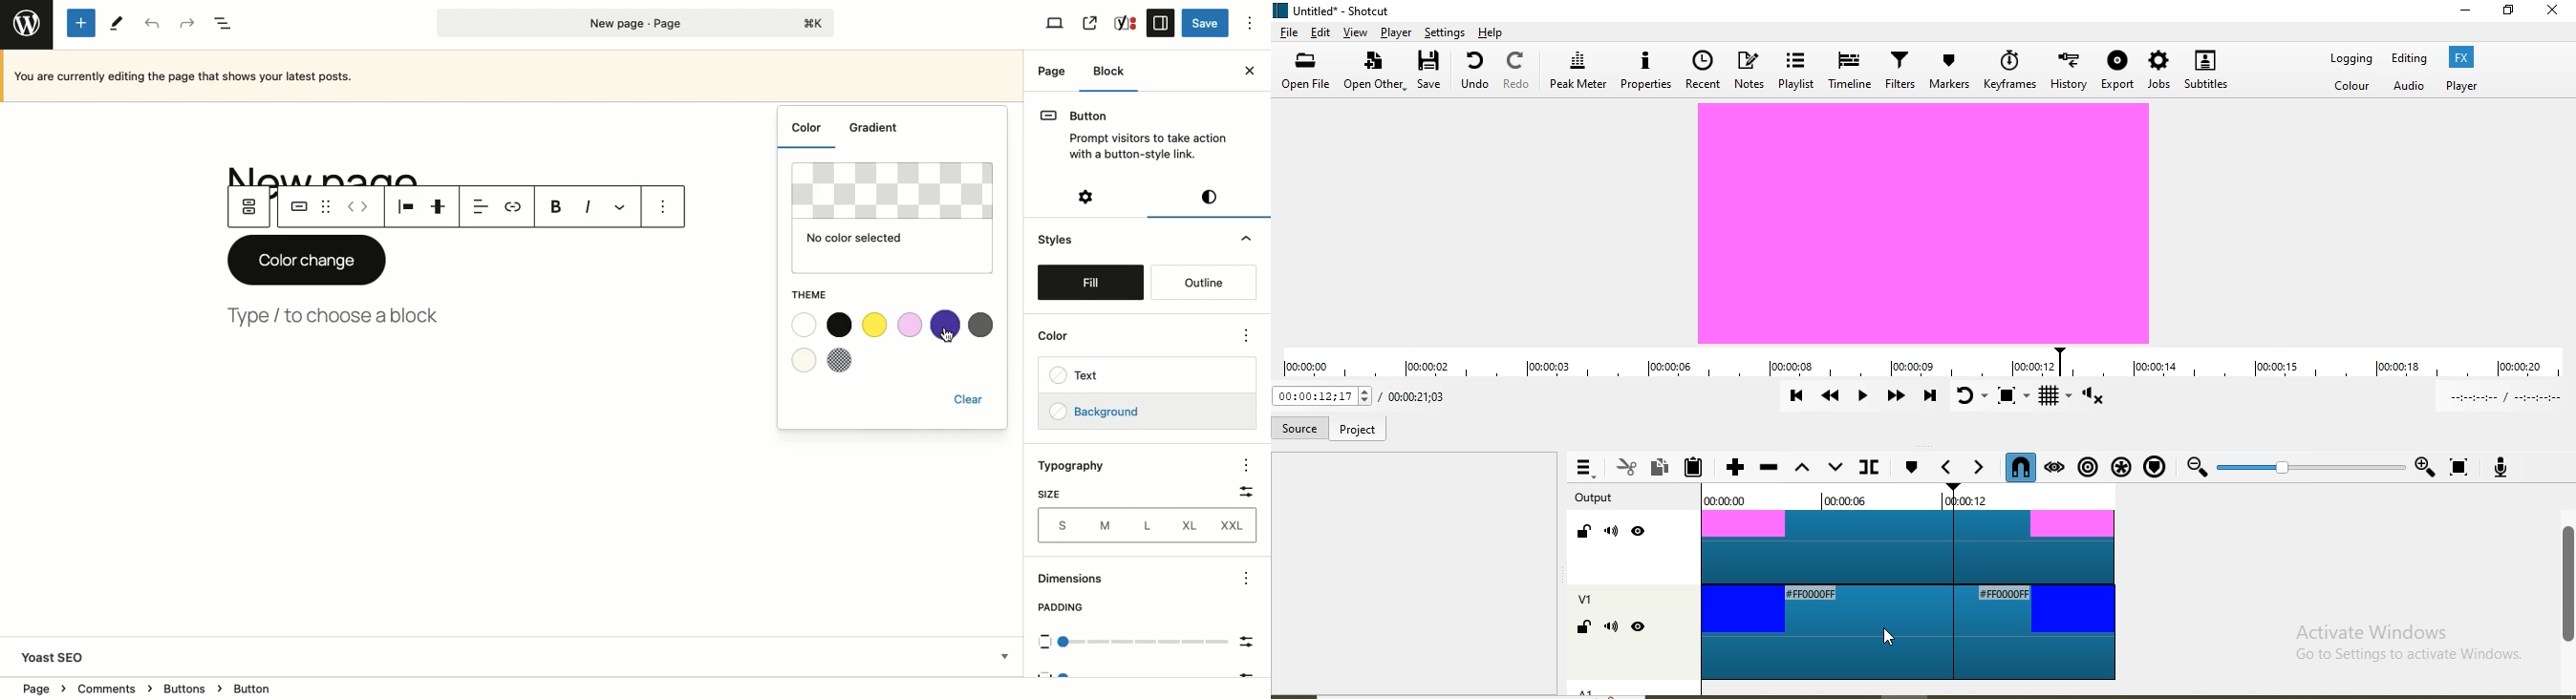 Image resolution: width=2576 pixels, height=700 pixels. I want to click on Play quickly forward, so click(1895, 395).